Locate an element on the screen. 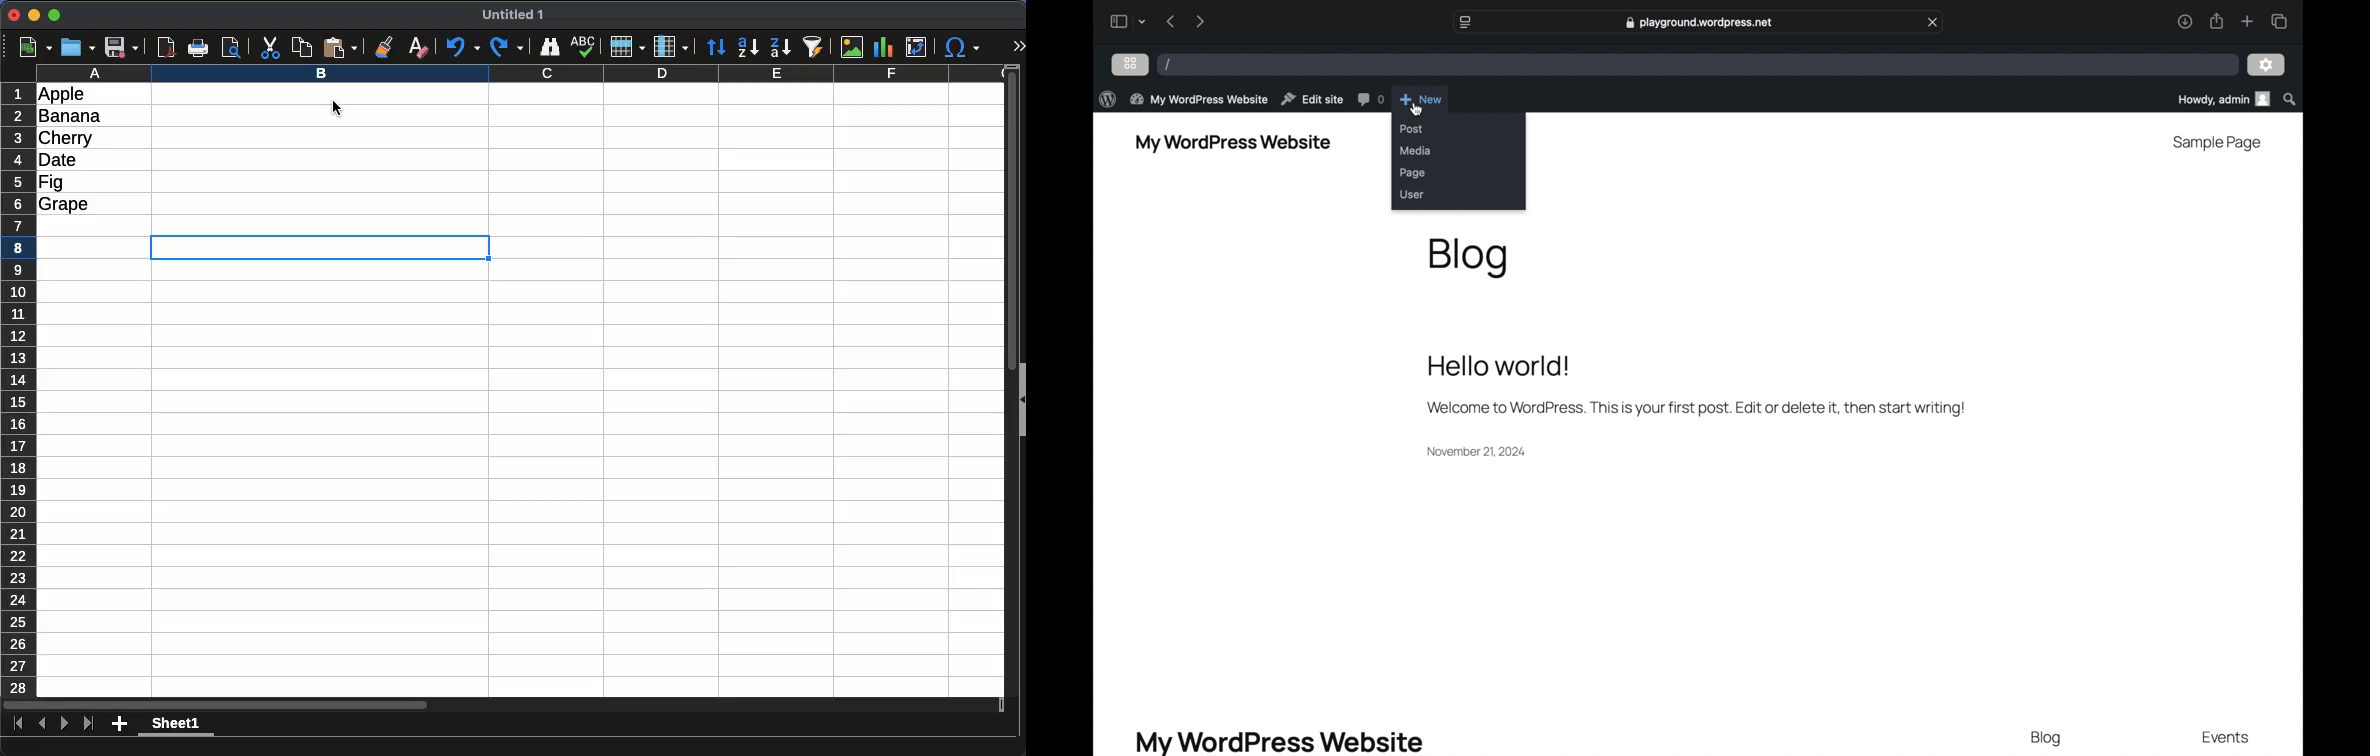 The height and width of the screenshot is (756, 2380). selected cell is located at coordinates (320, 247).